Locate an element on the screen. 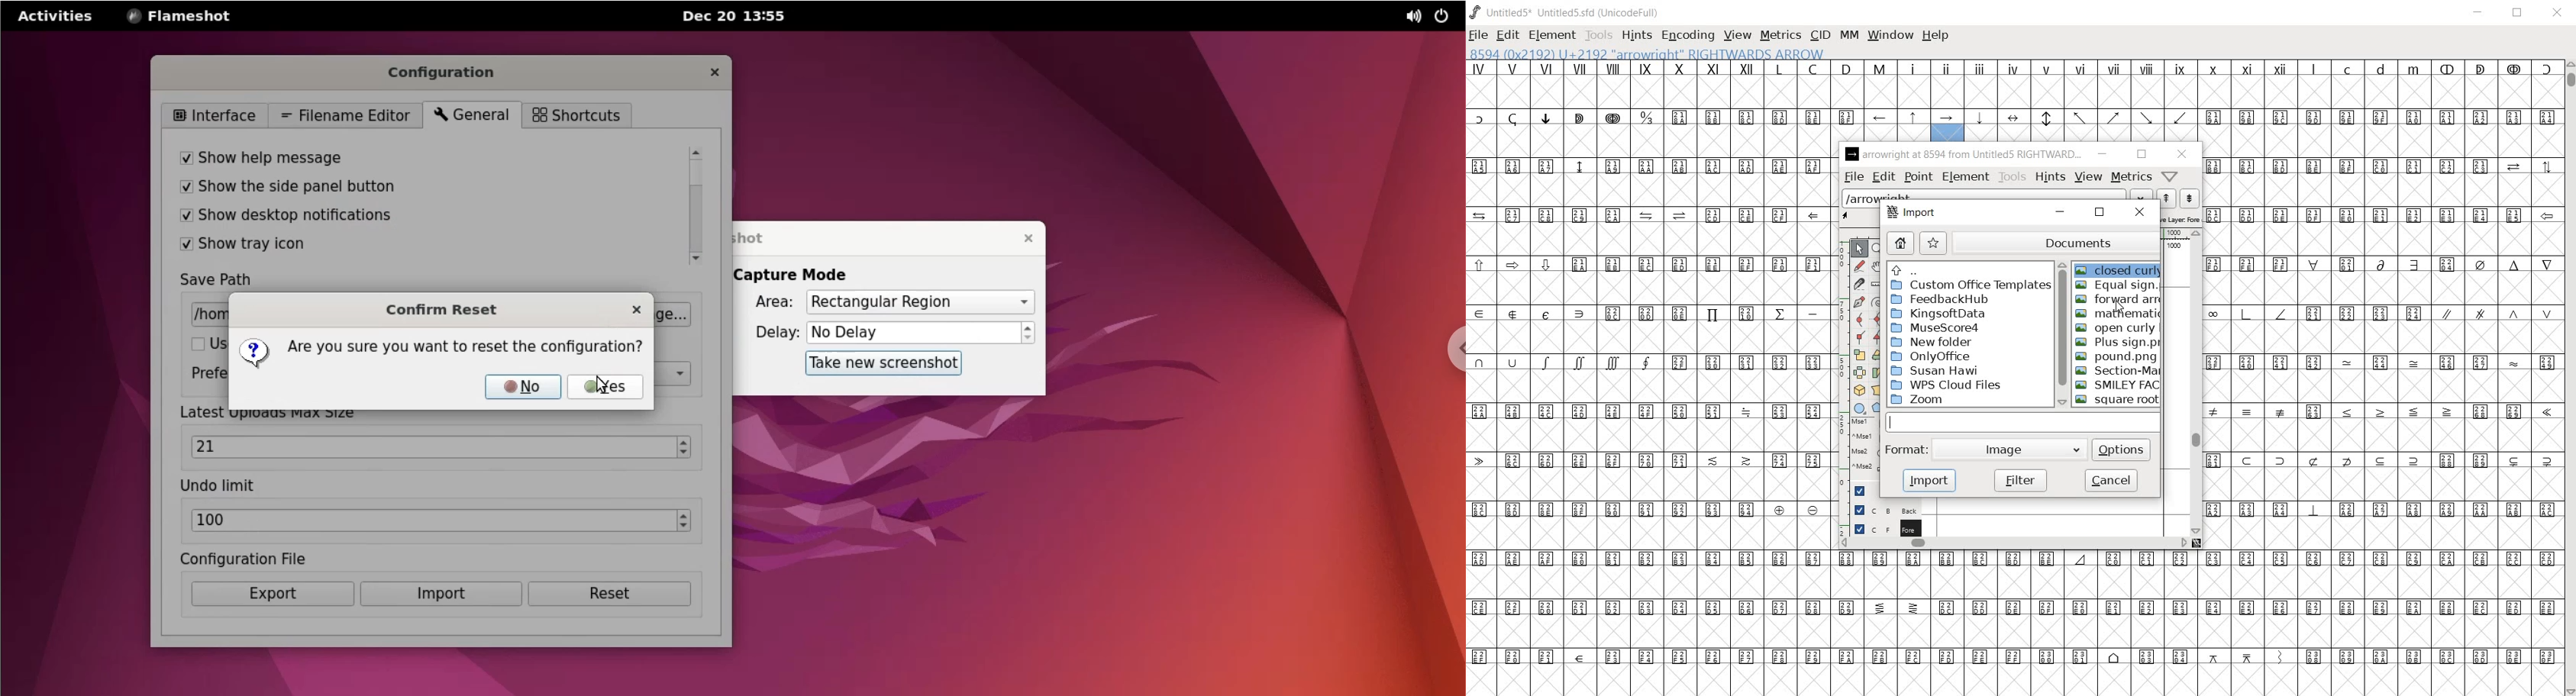 This screenshot has width=2576, height=700. VIEW is located at coordinates (1736, 35).